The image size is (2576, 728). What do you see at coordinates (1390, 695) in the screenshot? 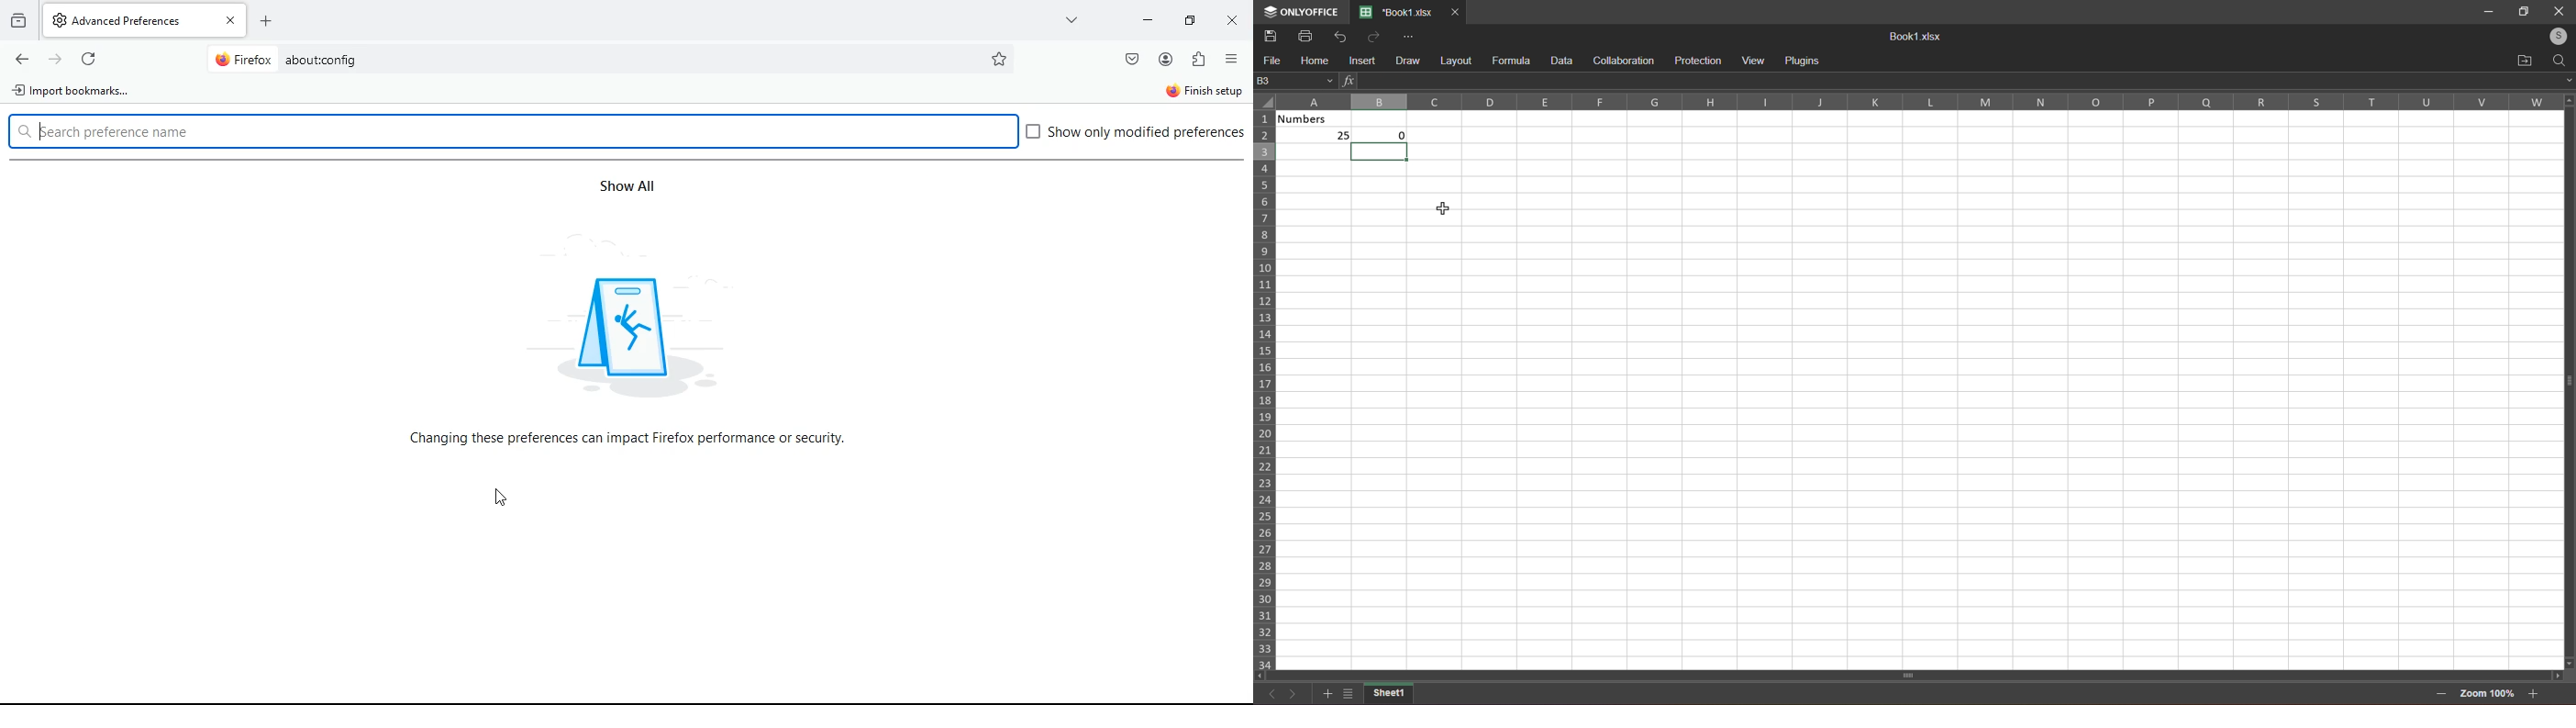
I see `sheet1` at bounding box center [1390, 695].